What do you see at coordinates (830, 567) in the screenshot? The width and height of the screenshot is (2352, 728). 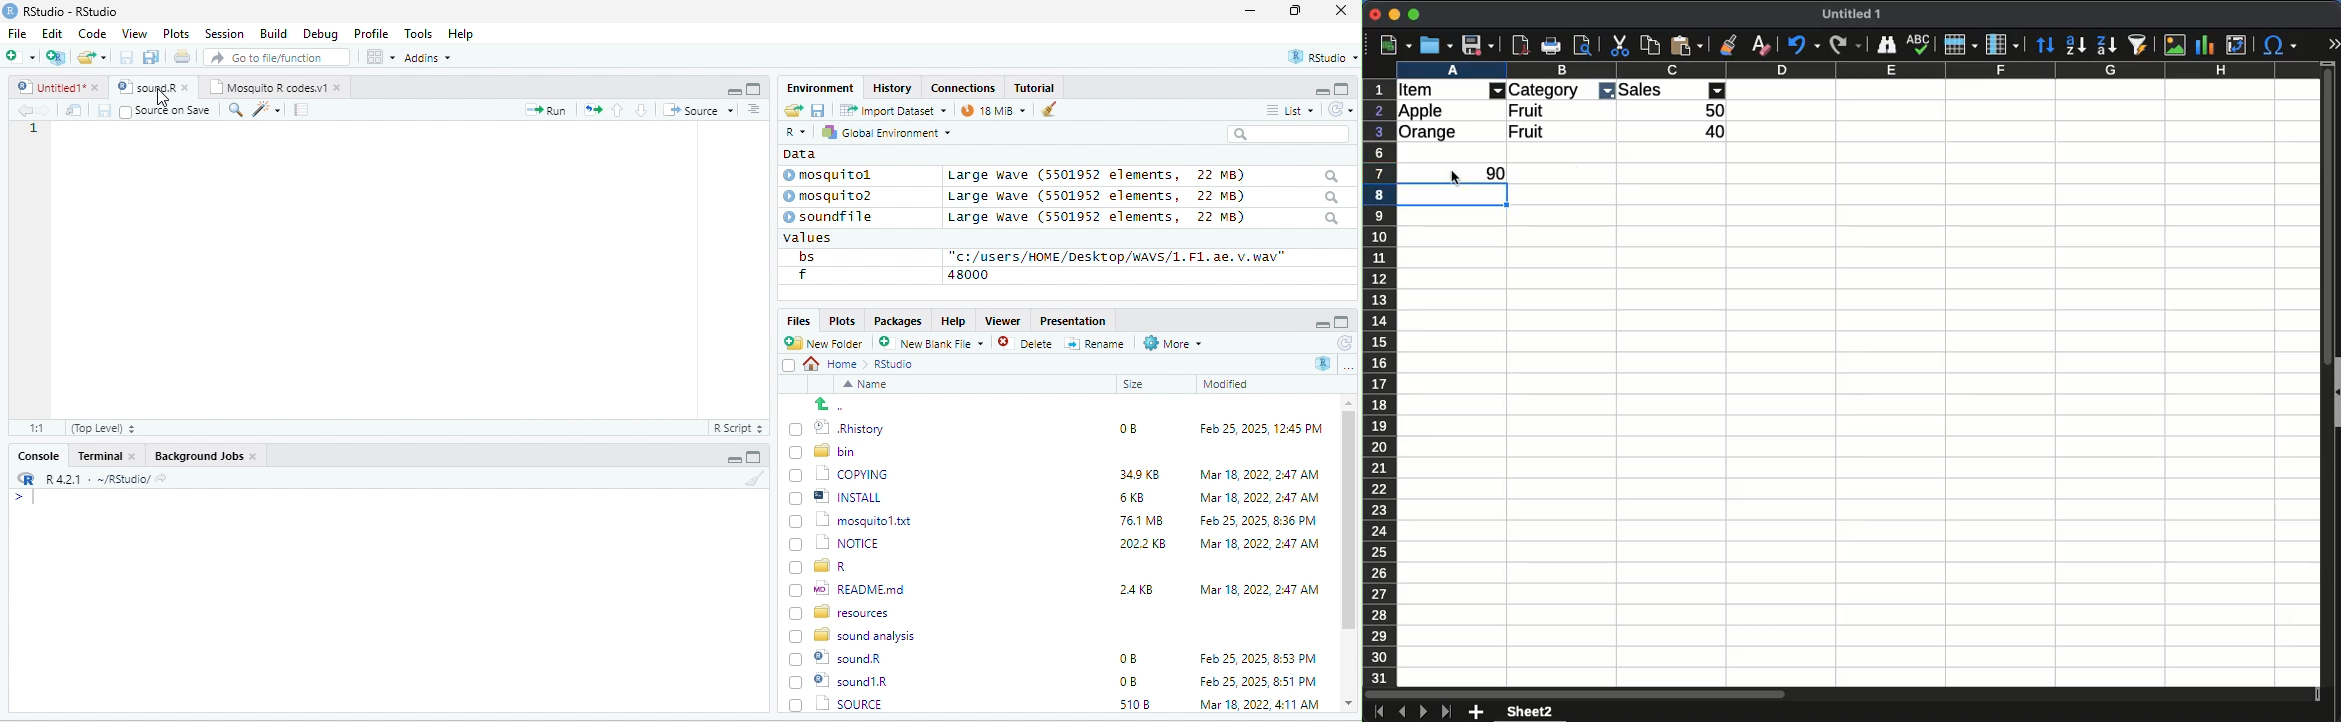 I see `[) = R` at bounding box center [830, 567].